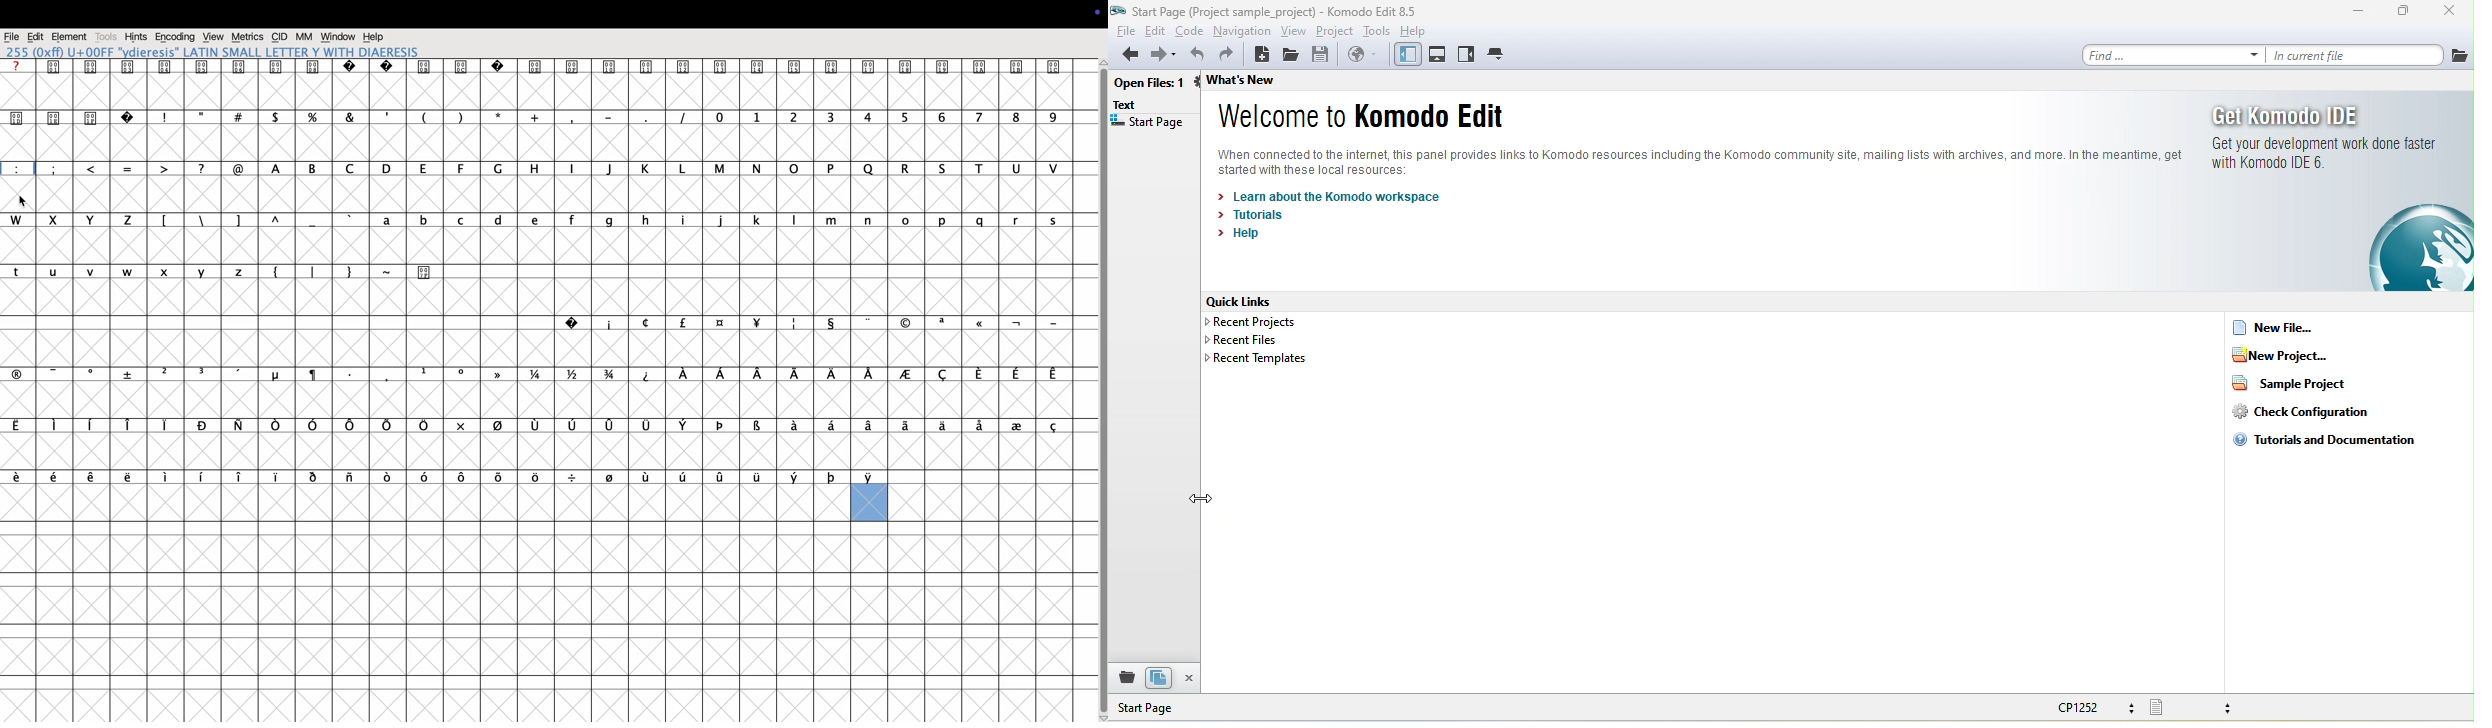  Describe the element at coordinates (1102, 365) in the screenshot. I see `vertical scroll bar` at that location.